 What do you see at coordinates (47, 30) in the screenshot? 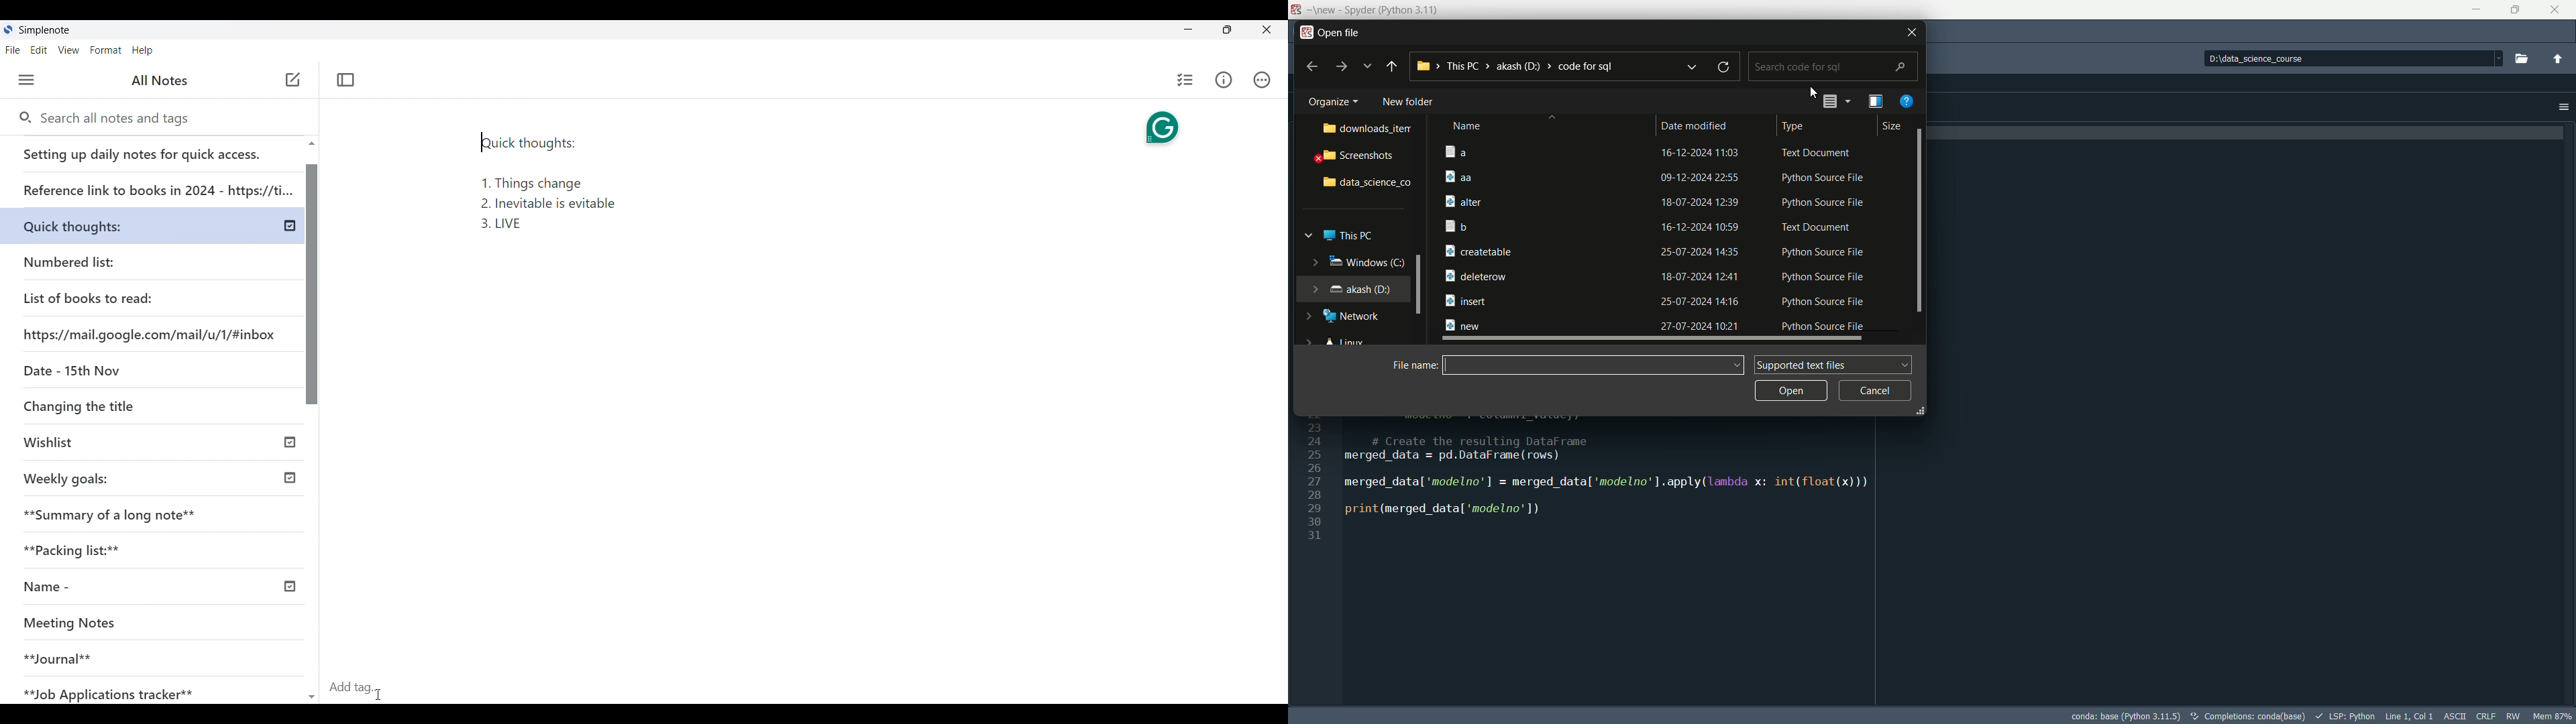
I see `Software note` at bounding box center [47, 30].